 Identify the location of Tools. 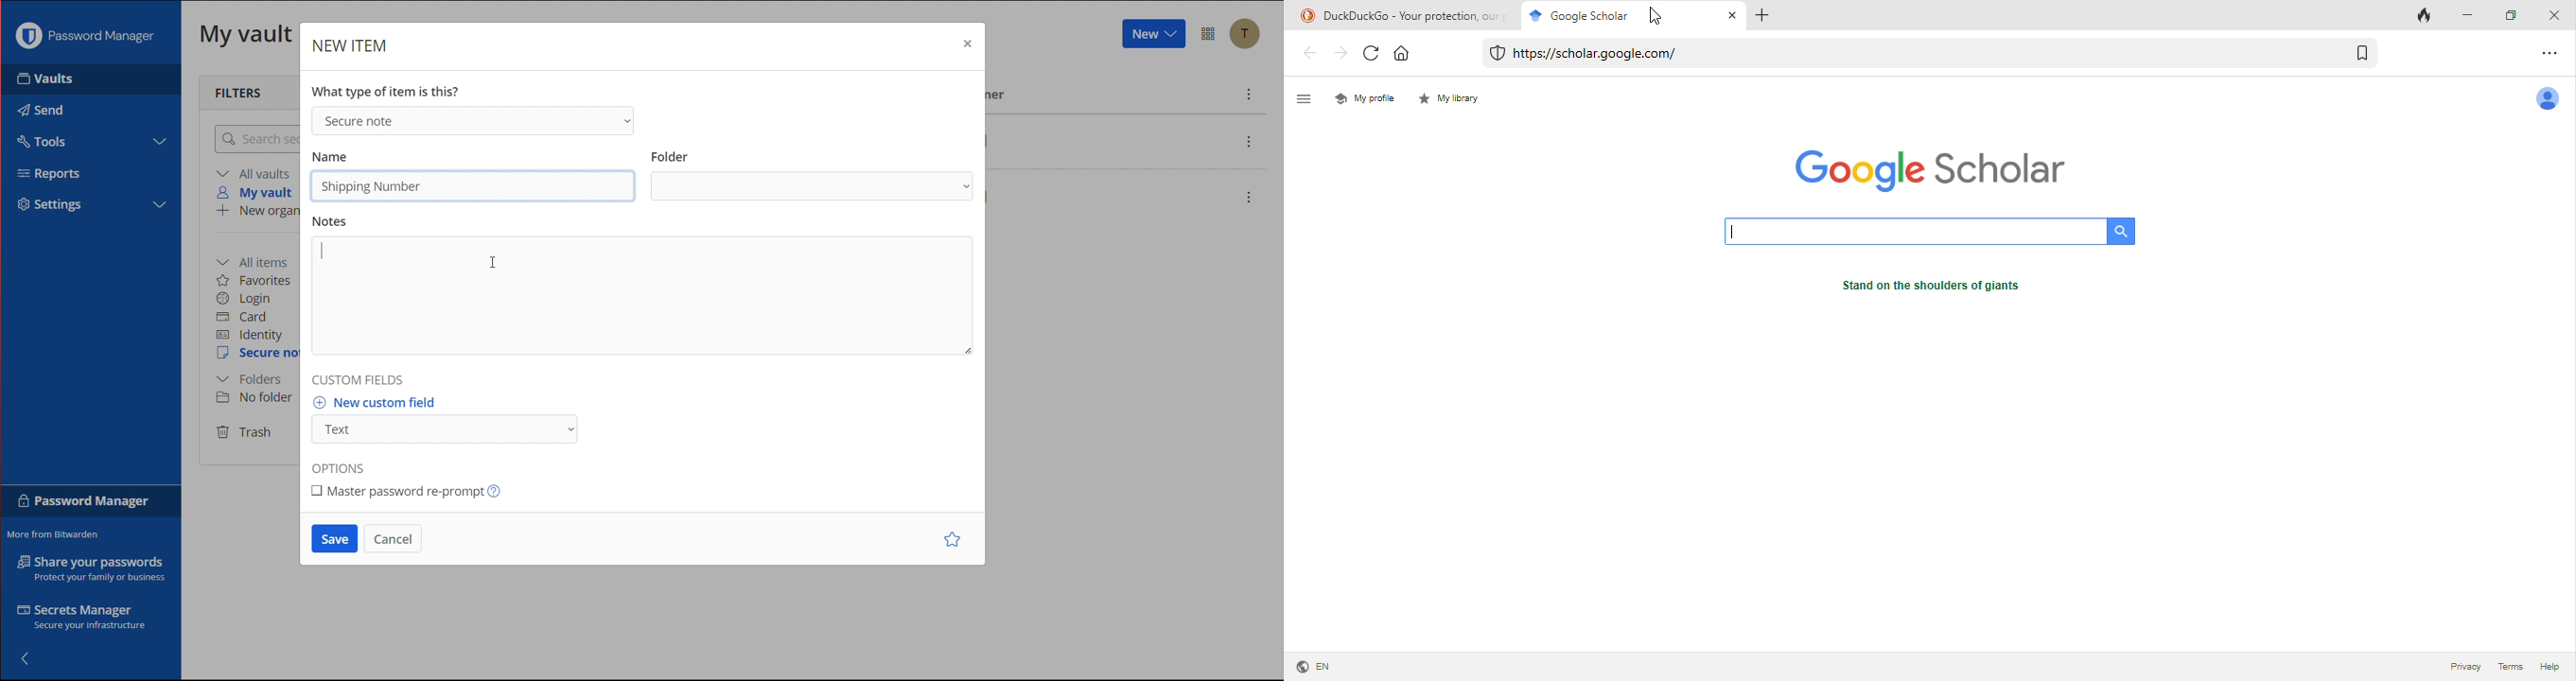
(47, 142).